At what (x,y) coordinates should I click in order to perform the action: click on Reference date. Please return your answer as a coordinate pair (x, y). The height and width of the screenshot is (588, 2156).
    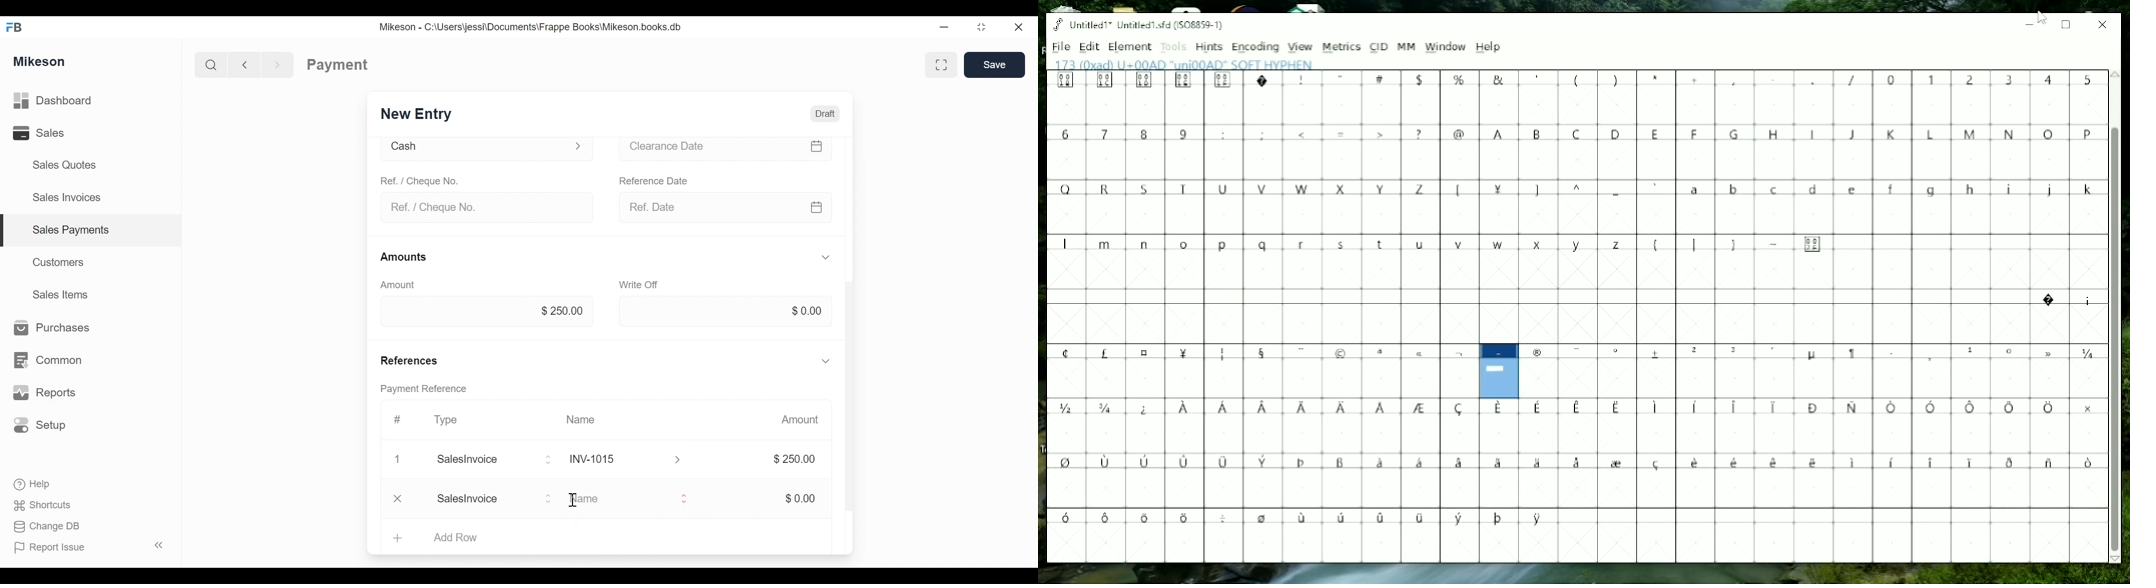
    Looking at the image, I should click on (654, 180).